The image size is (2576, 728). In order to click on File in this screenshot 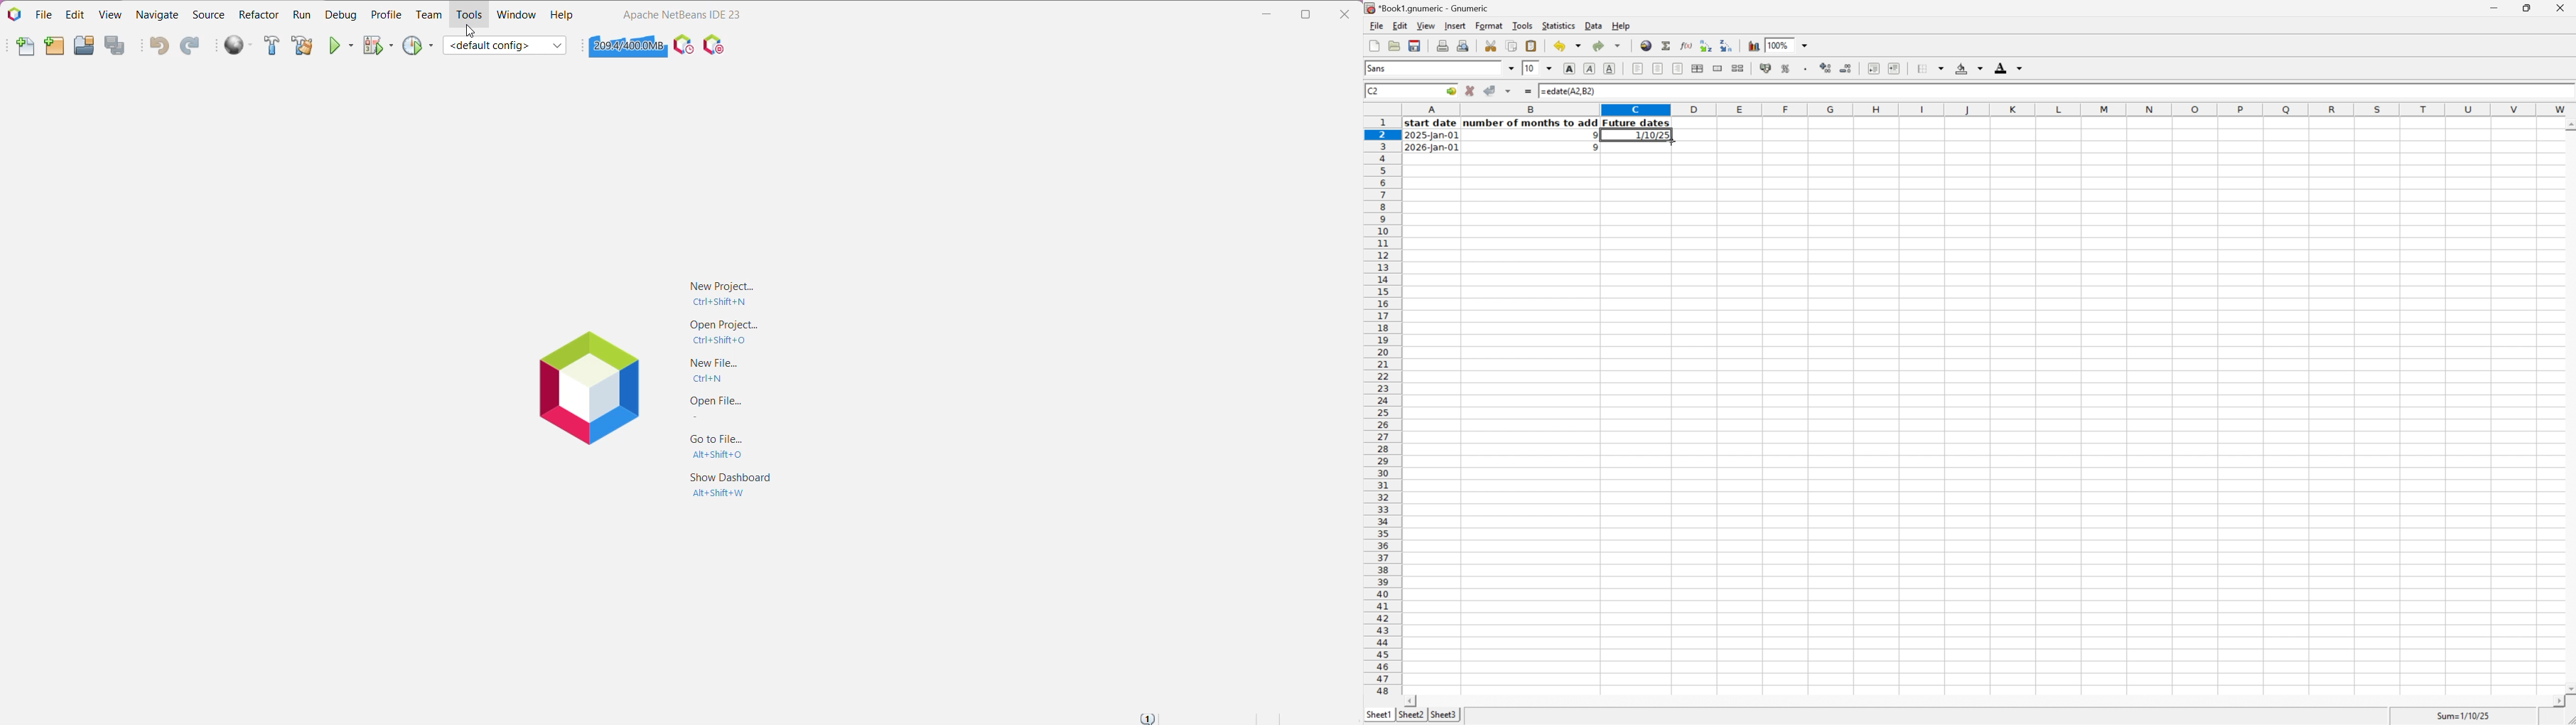, I will do `click(44, 15)`.